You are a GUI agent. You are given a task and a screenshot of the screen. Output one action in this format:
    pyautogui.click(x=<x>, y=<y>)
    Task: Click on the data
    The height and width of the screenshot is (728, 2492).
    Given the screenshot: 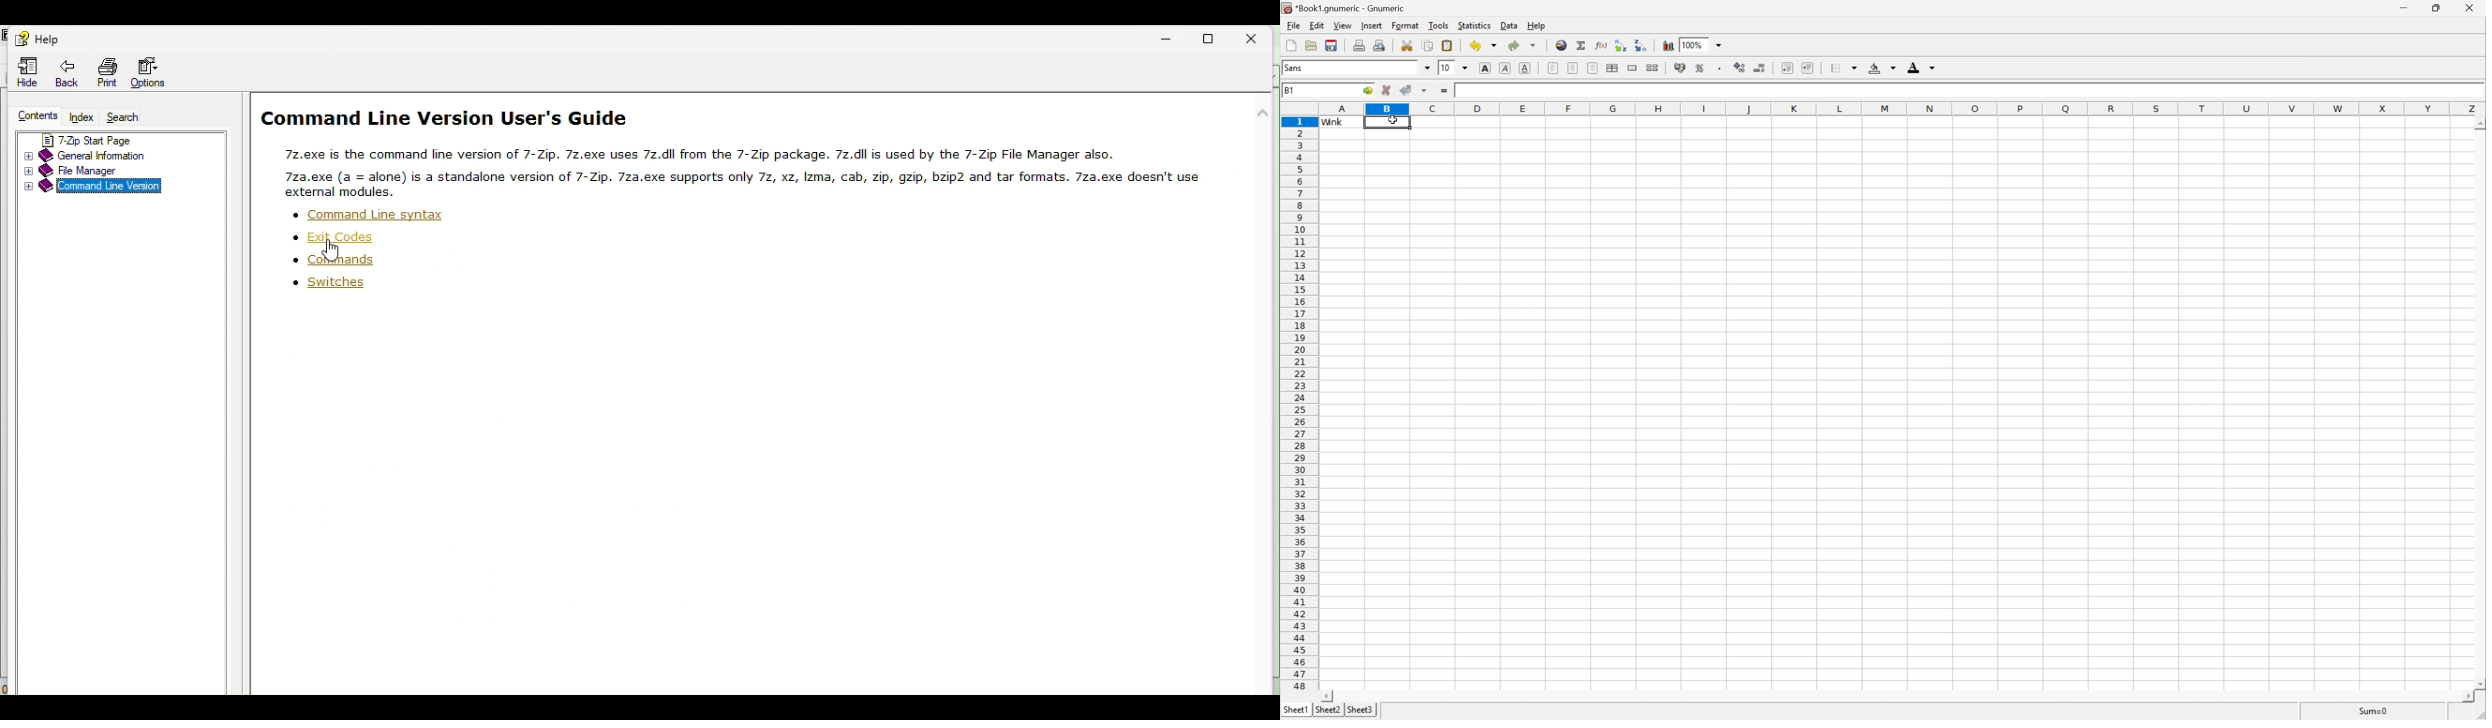 What is the action you would take?
    pyautogui.click(x=1508, y=25)
    